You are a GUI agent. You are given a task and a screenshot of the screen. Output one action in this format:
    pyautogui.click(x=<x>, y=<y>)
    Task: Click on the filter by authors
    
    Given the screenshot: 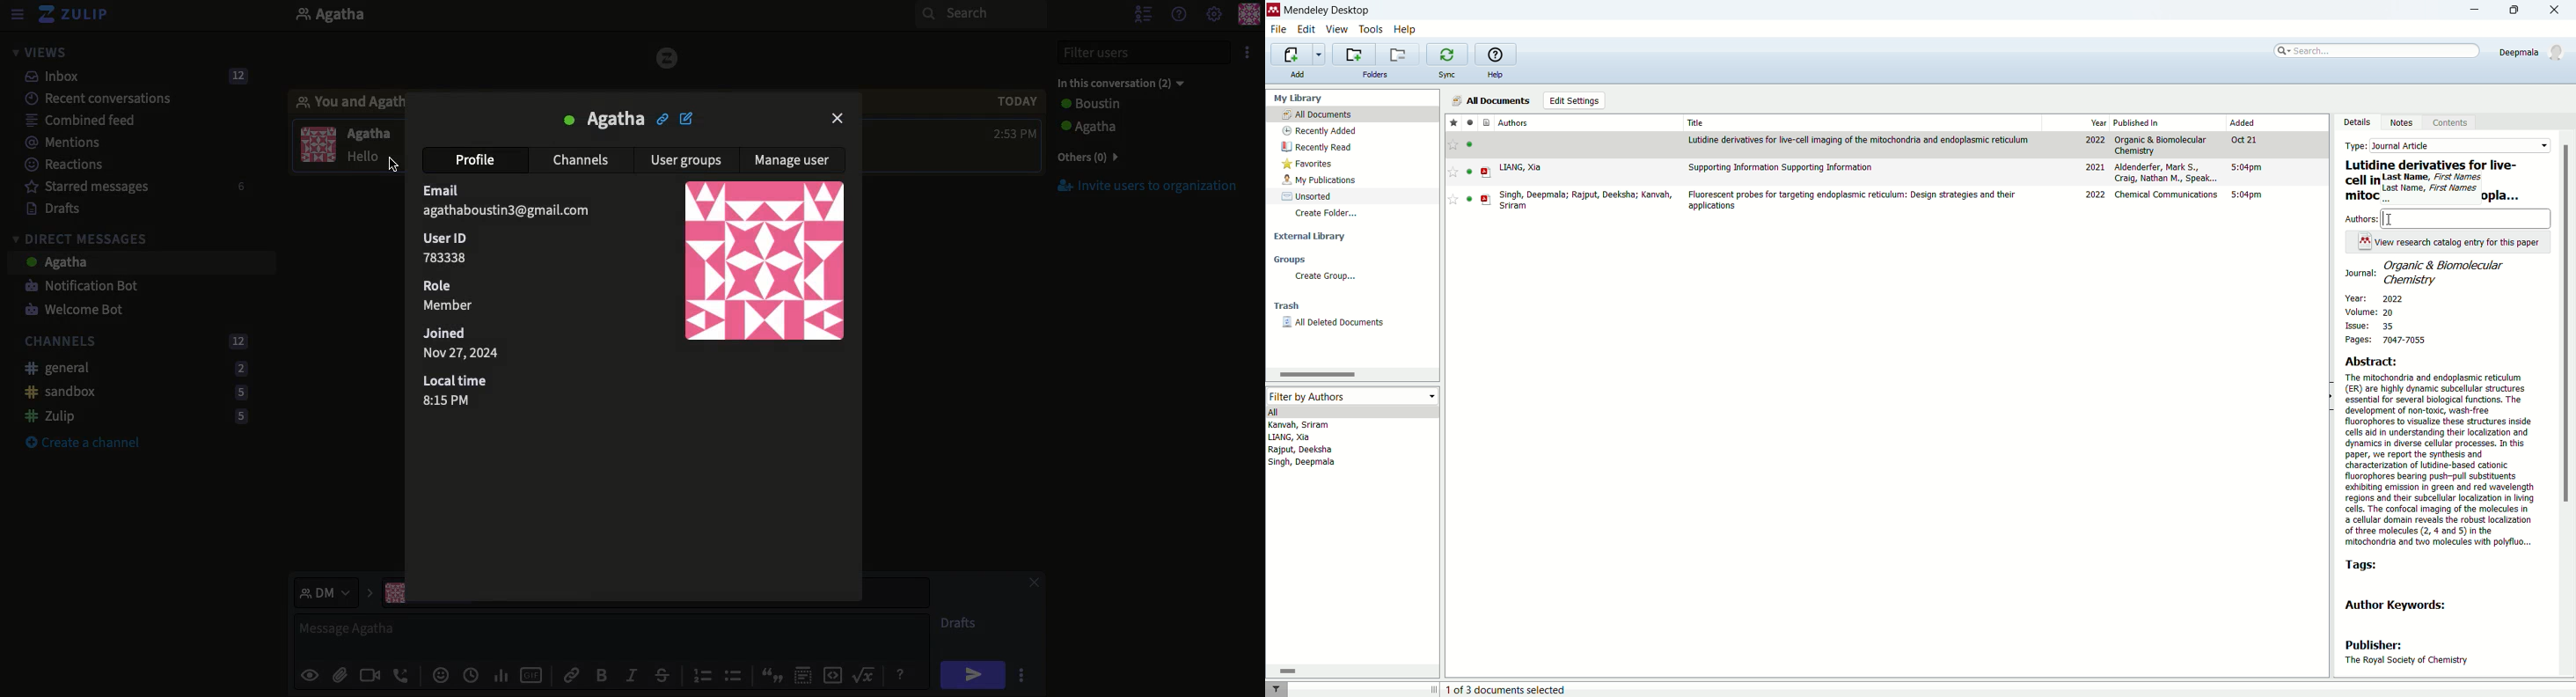 What is the action you would take?
    pyautogui.click(x=1353, y=395)
    